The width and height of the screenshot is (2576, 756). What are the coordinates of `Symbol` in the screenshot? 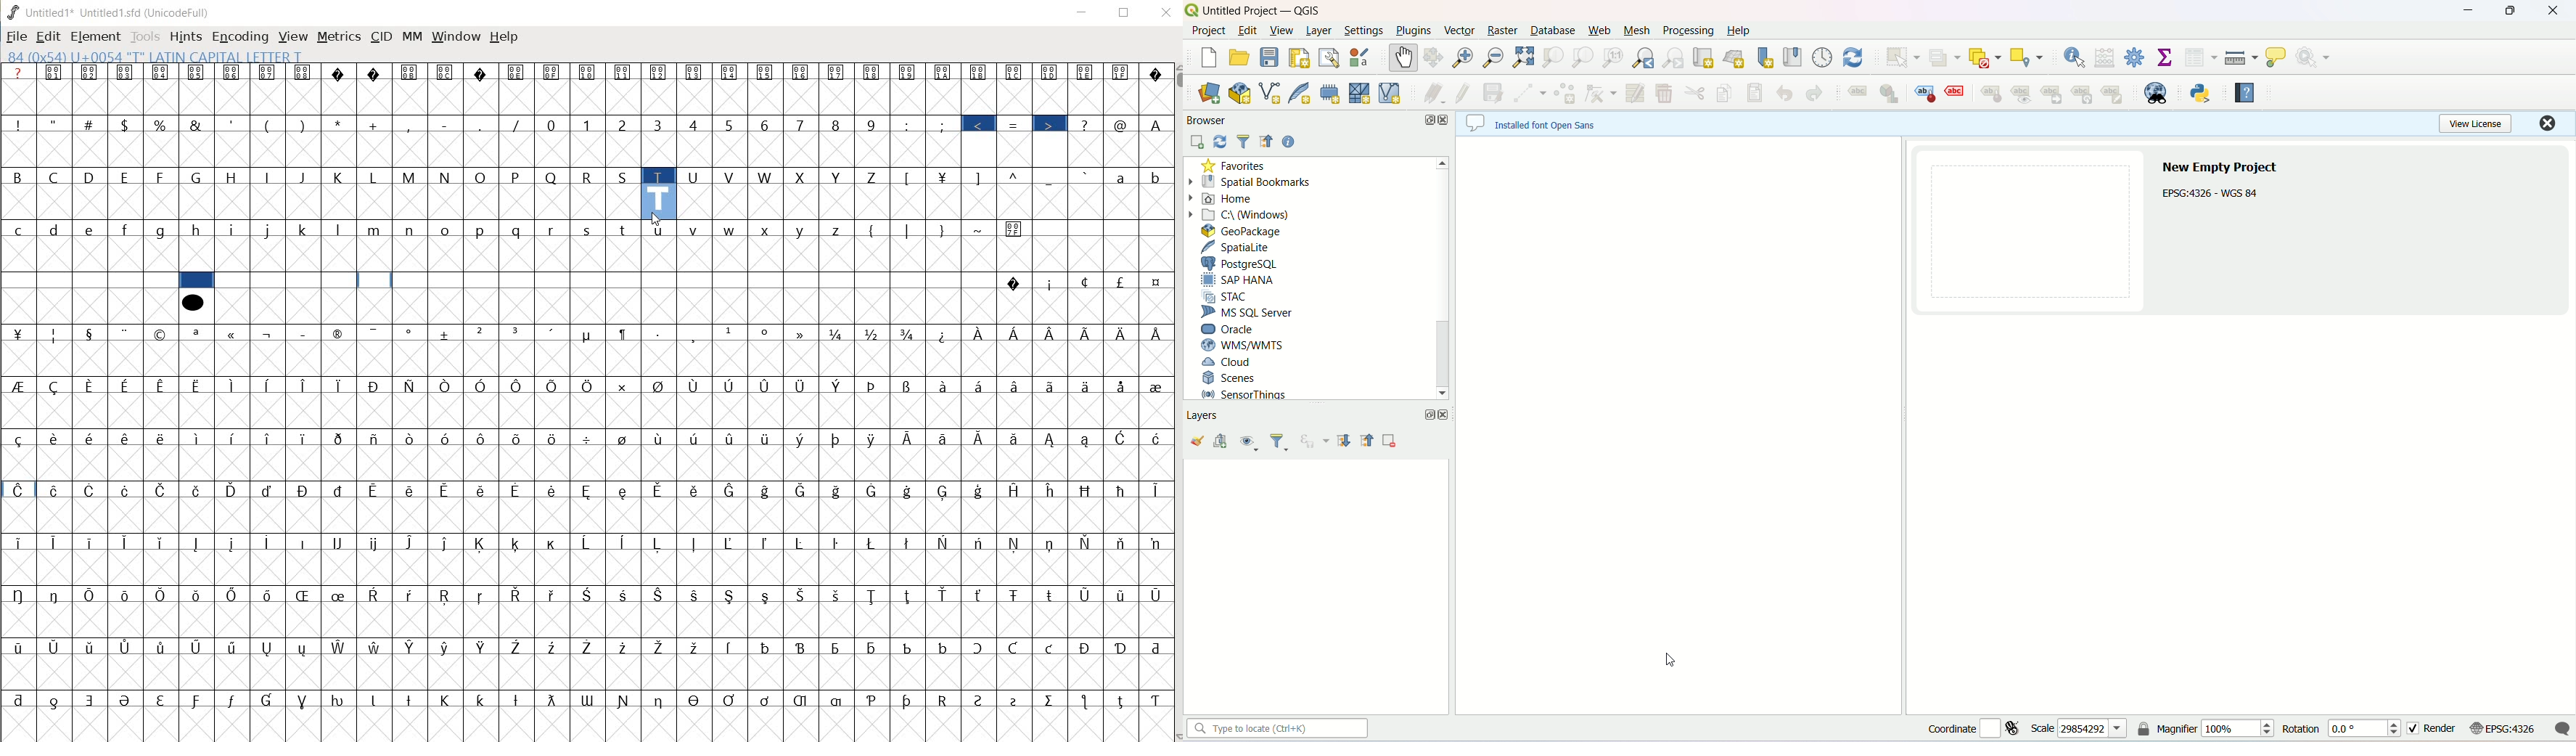 It's located at (305, 543).